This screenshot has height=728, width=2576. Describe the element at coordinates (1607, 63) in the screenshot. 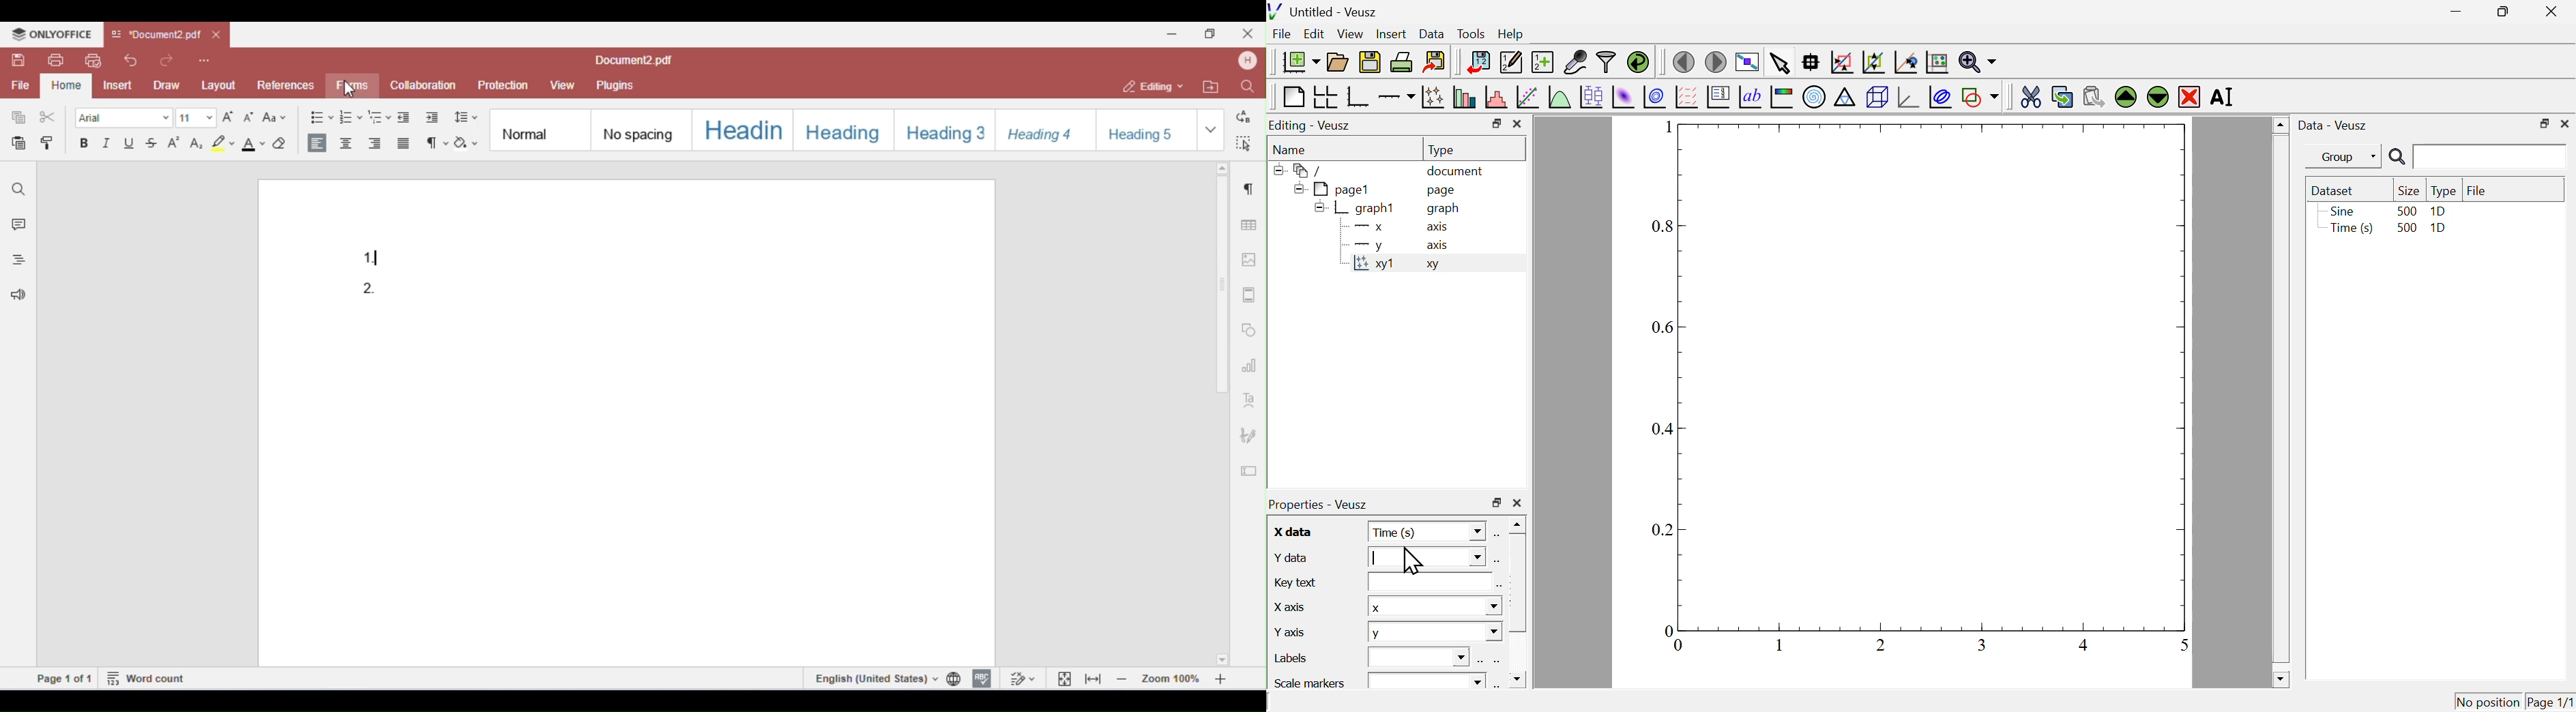

I see `filter data` at that location.